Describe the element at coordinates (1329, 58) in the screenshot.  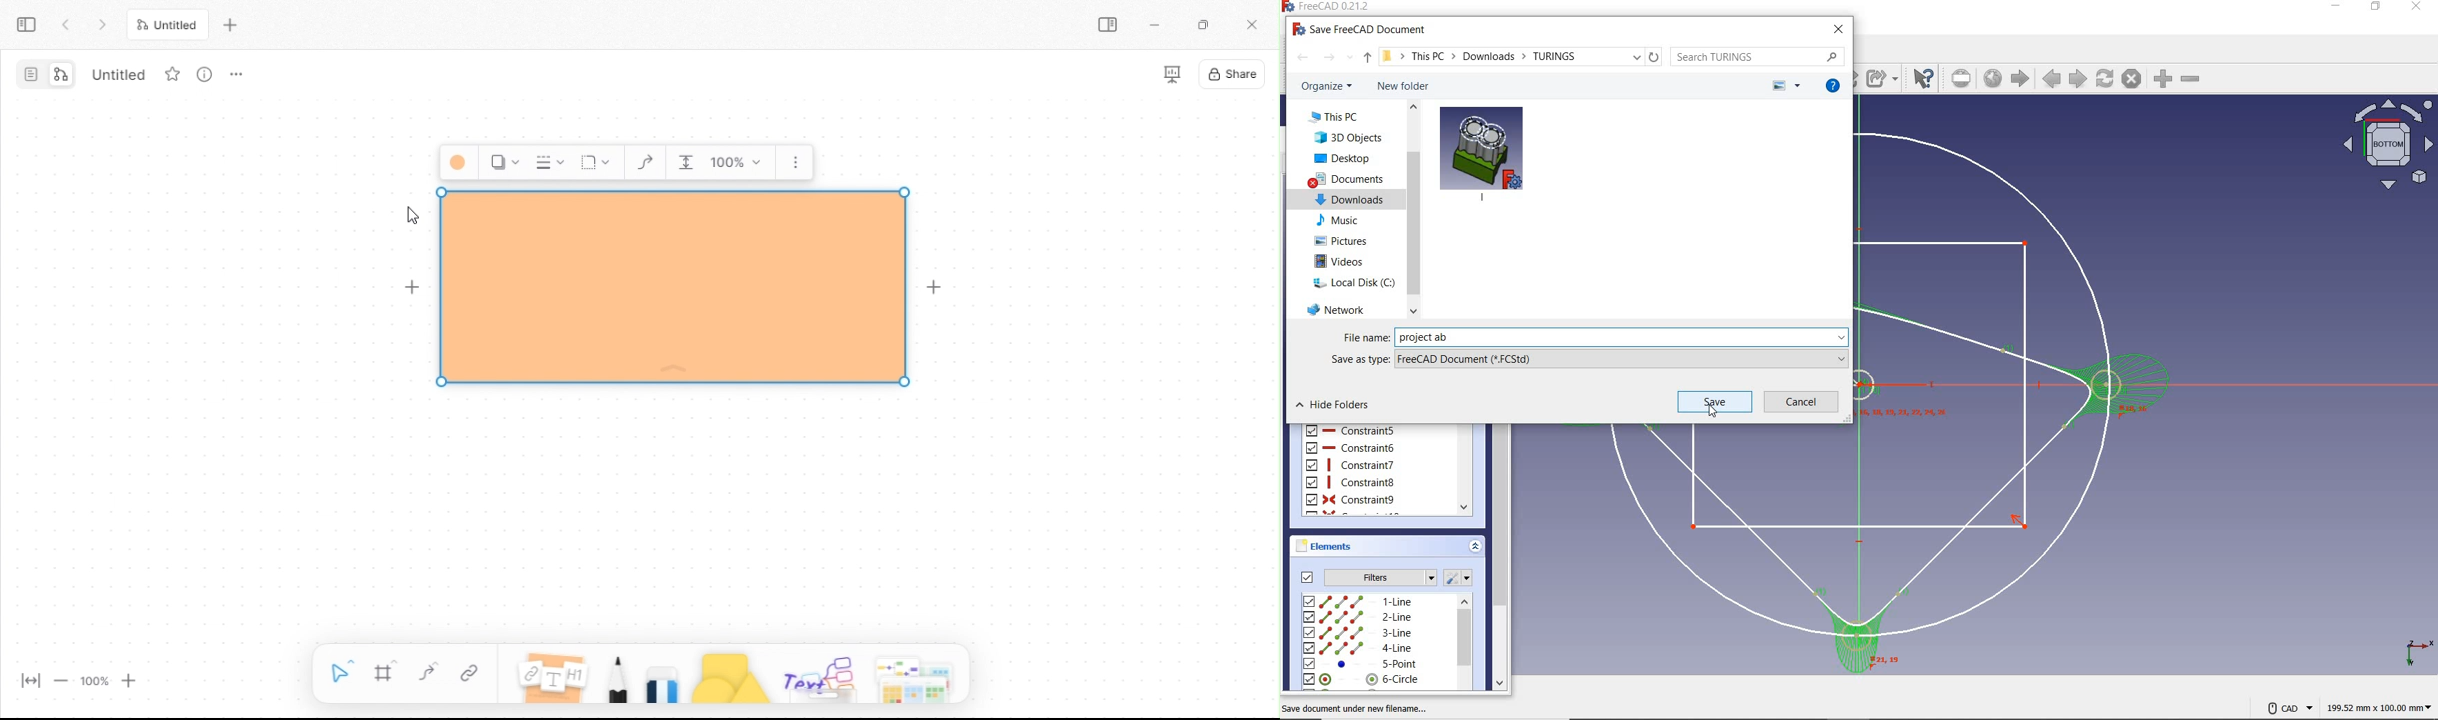
I see `forward` at that location.